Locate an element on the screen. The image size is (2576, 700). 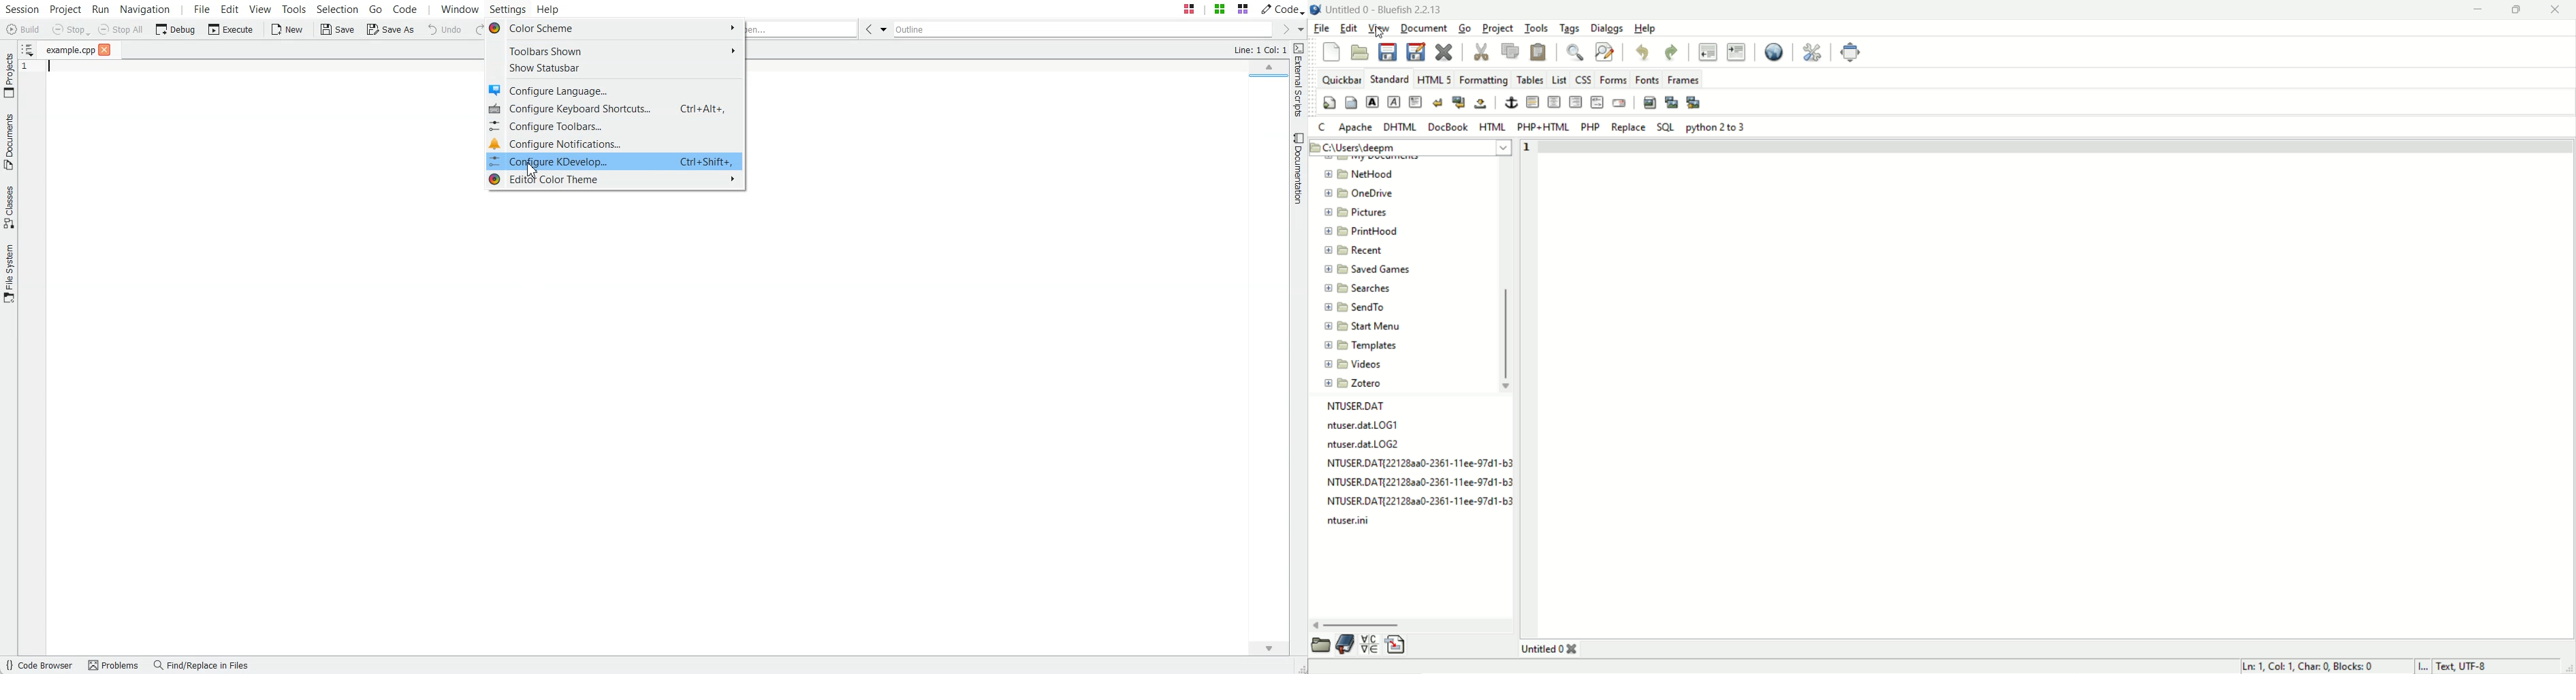
paragraph is located at coordinates (1416, 102).